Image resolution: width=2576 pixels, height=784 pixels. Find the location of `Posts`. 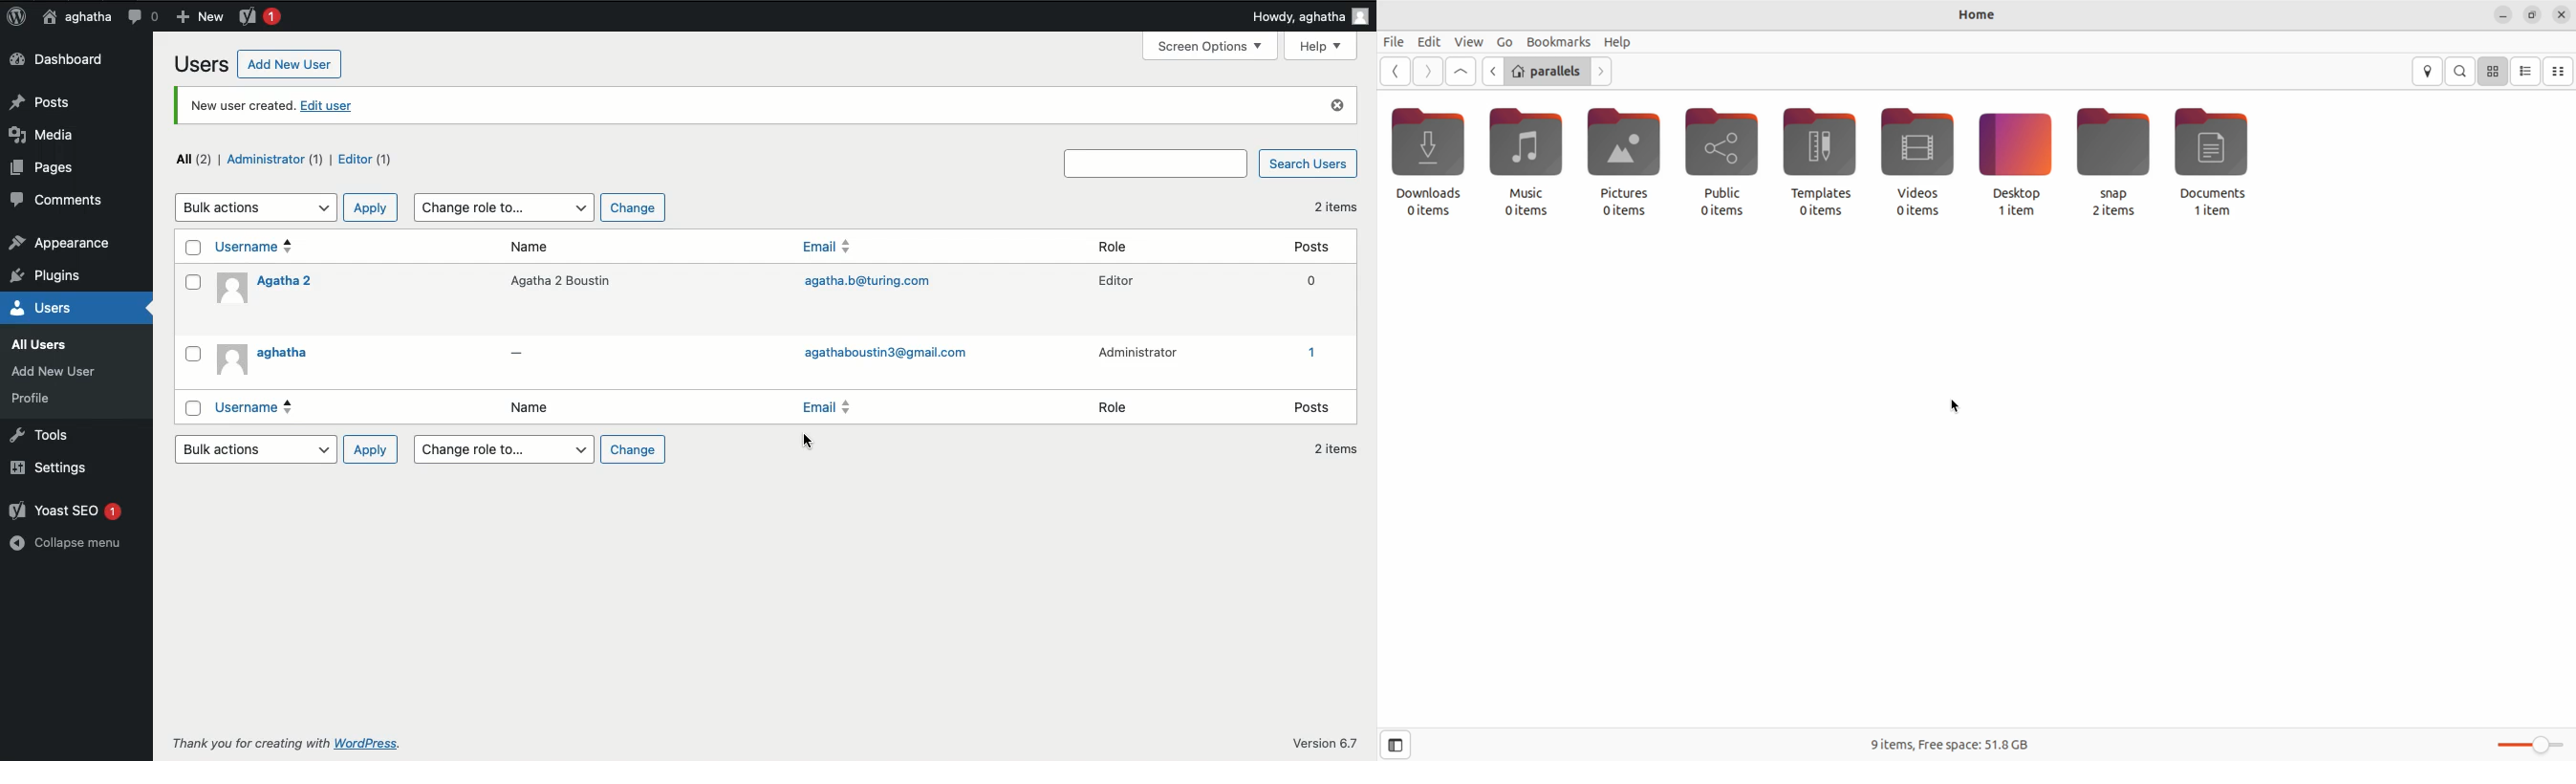

Posts is located at coordinates (1314, 406).